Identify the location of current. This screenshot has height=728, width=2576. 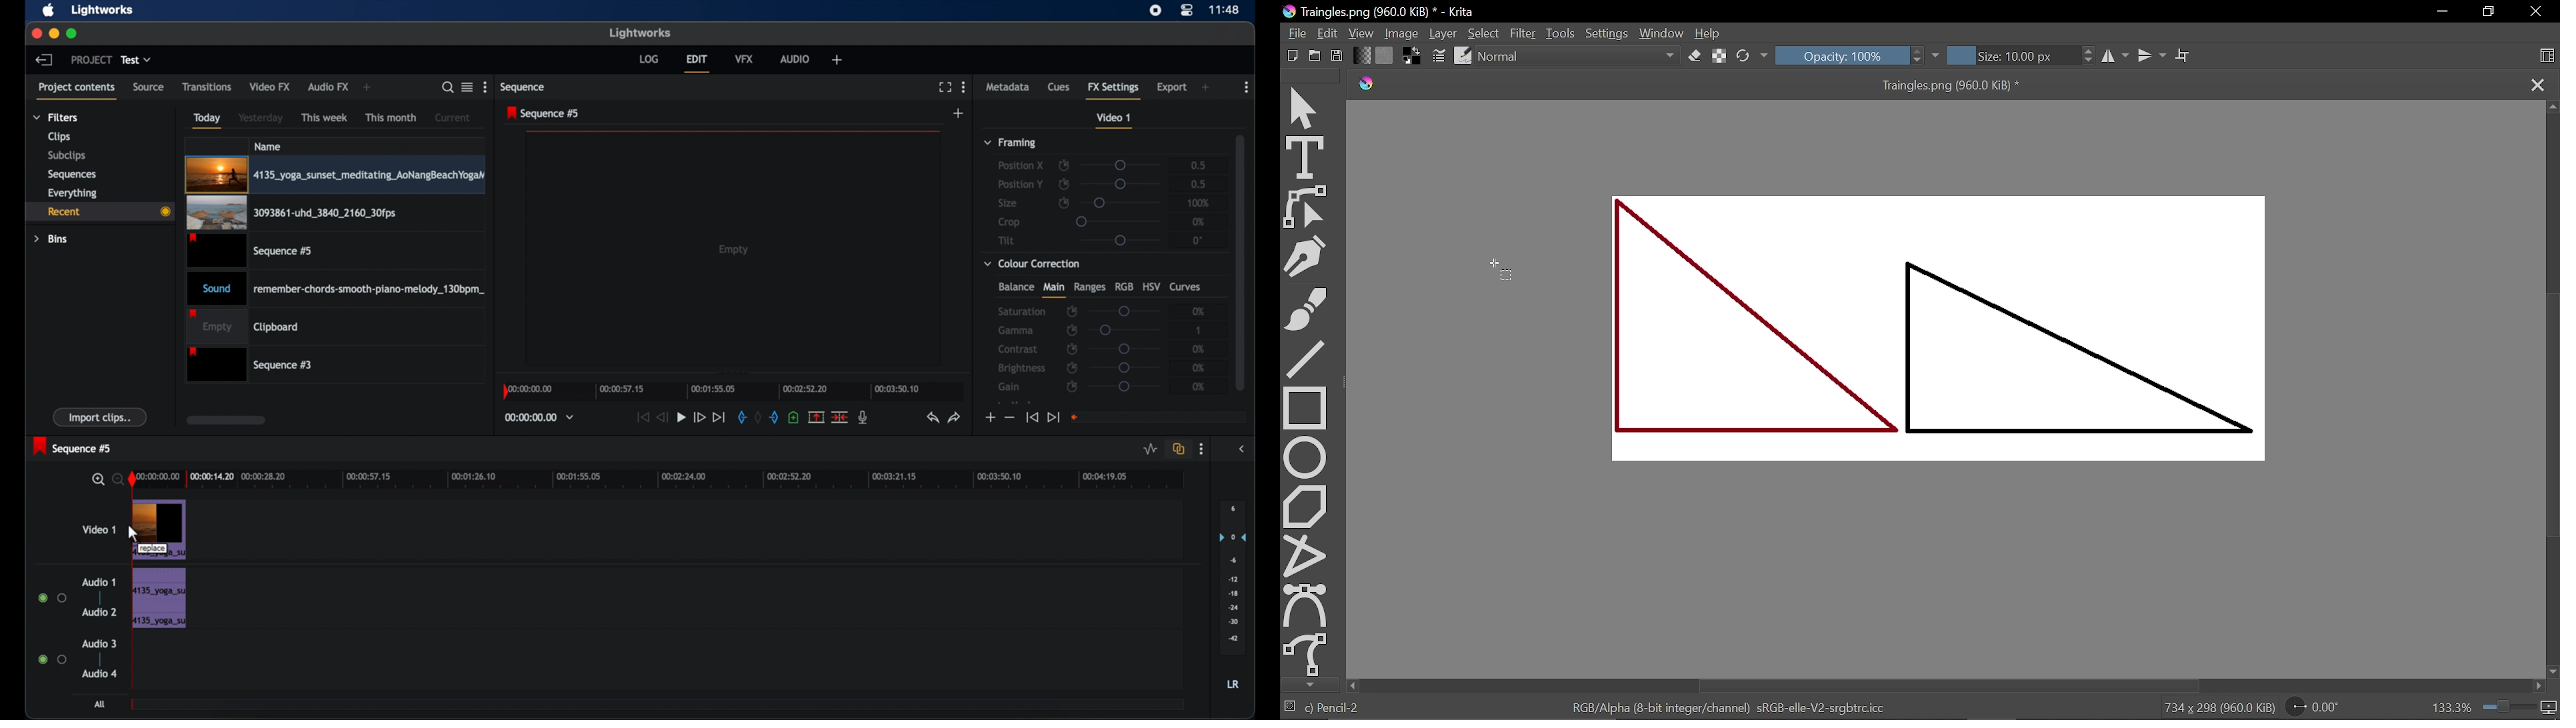
(453, 117).